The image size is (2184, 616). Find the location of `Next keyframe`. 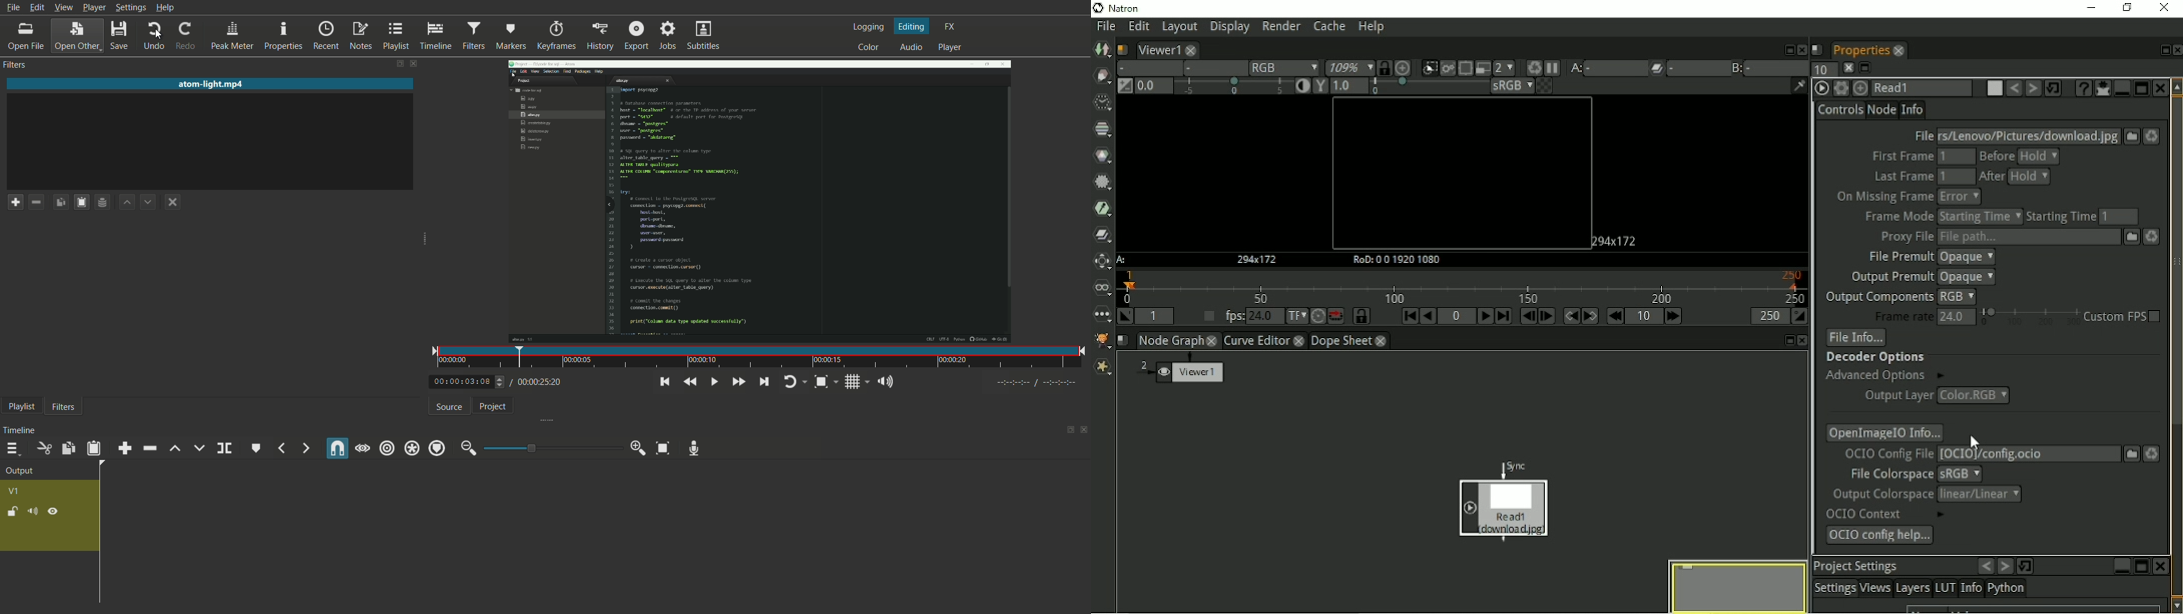

Next keyframe is located at coordinates (1591, 317).